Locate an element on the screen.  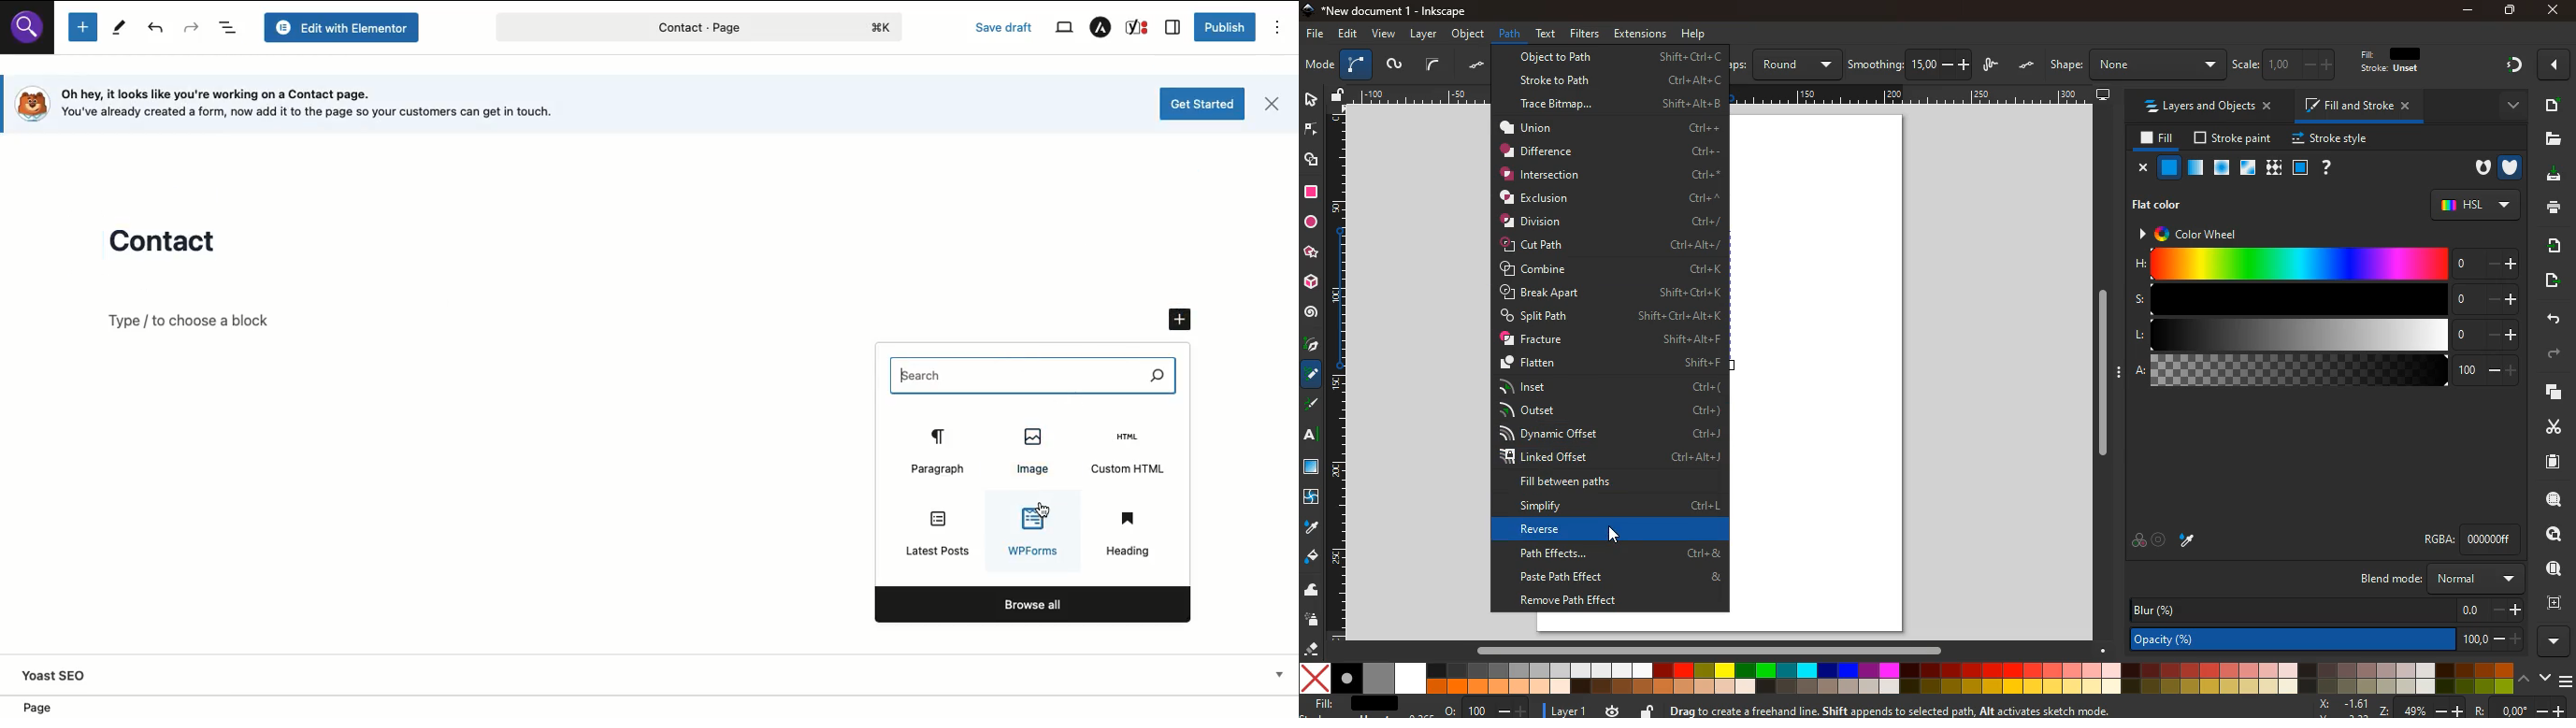
Close is located at coordinates (1271, 106).